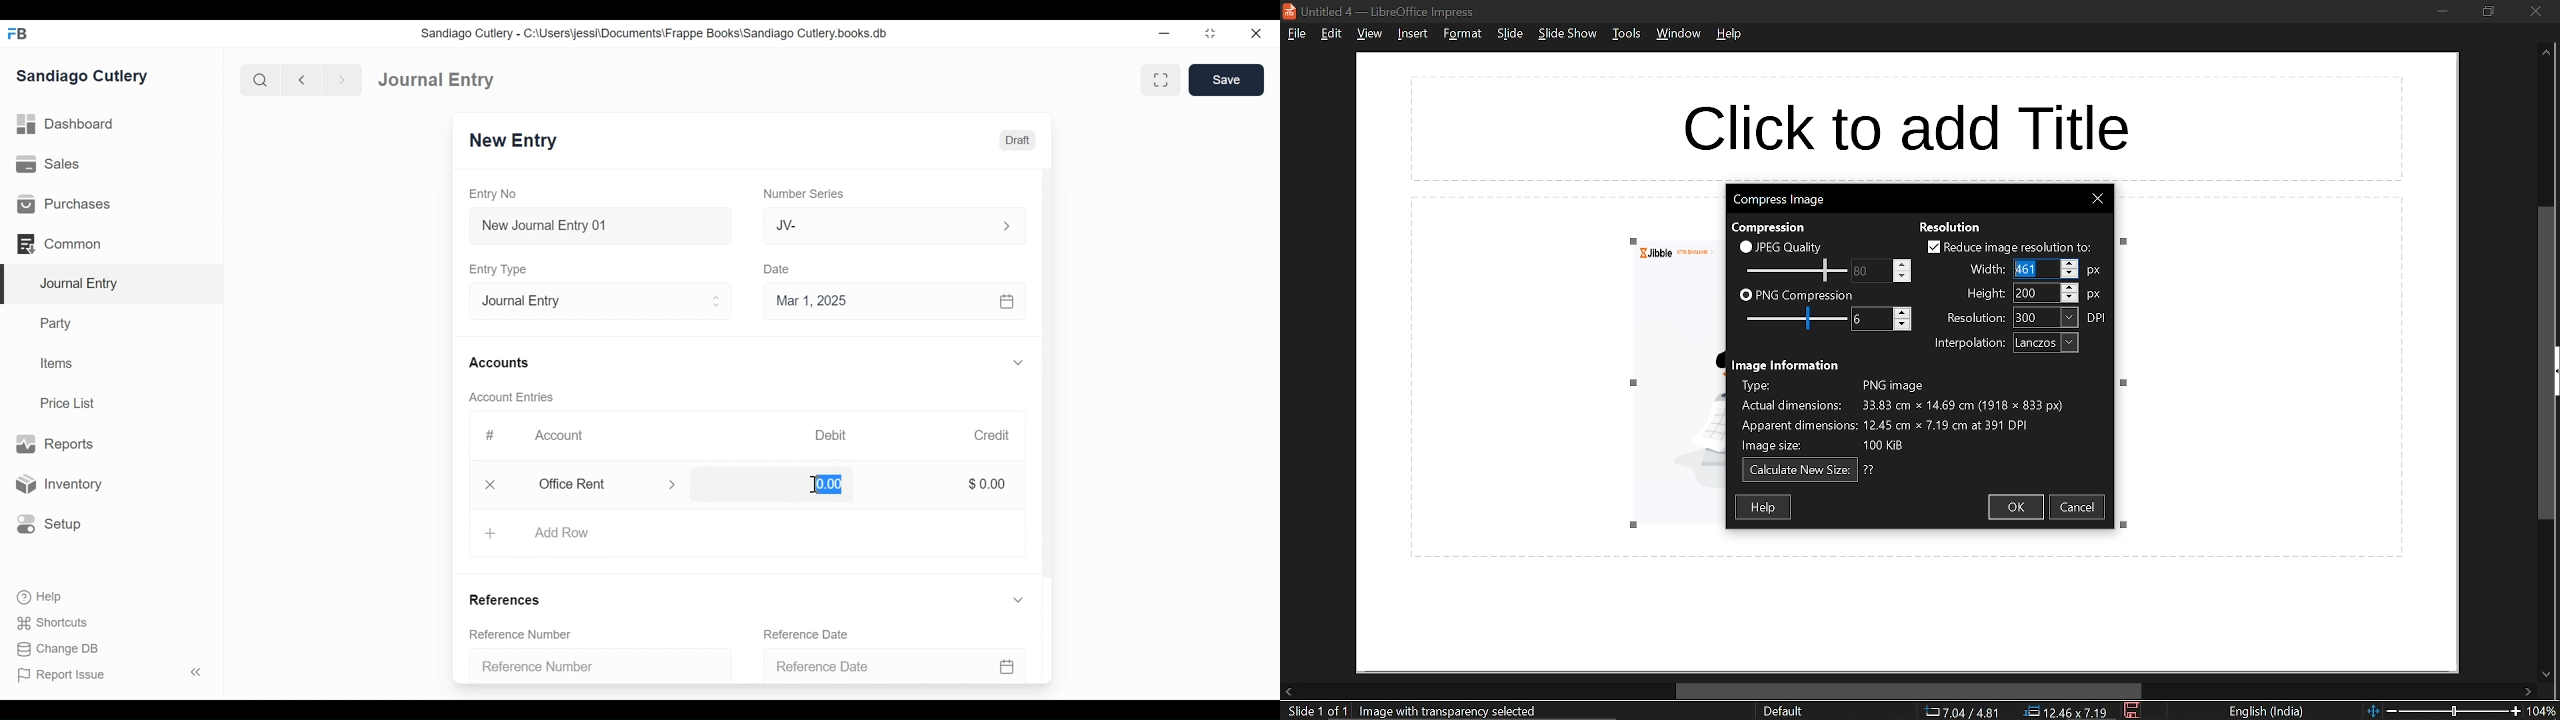 The image size is (2576, 728). What do you see at coordinates (621, 484) in the screenshot?
I see `office rent` at bounding box center [621, 484].